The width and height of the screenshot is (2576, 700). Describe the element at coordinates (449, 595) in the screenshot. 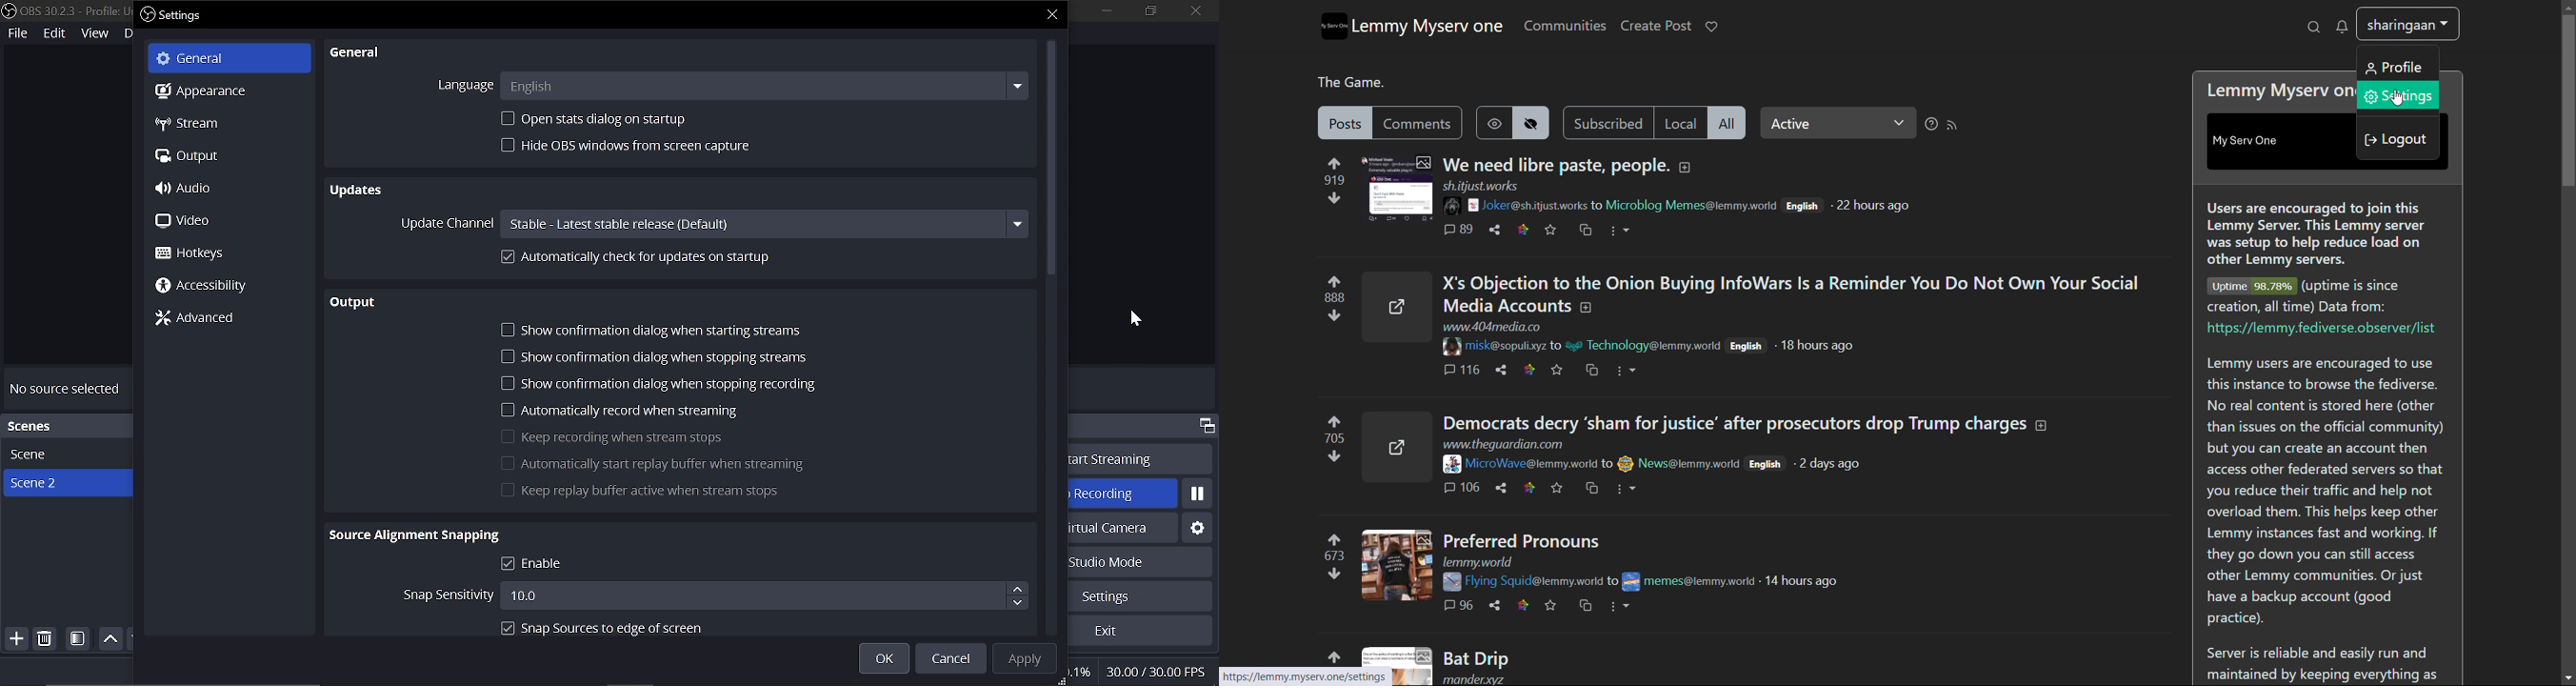

I see `snap sensitivity` at that location.